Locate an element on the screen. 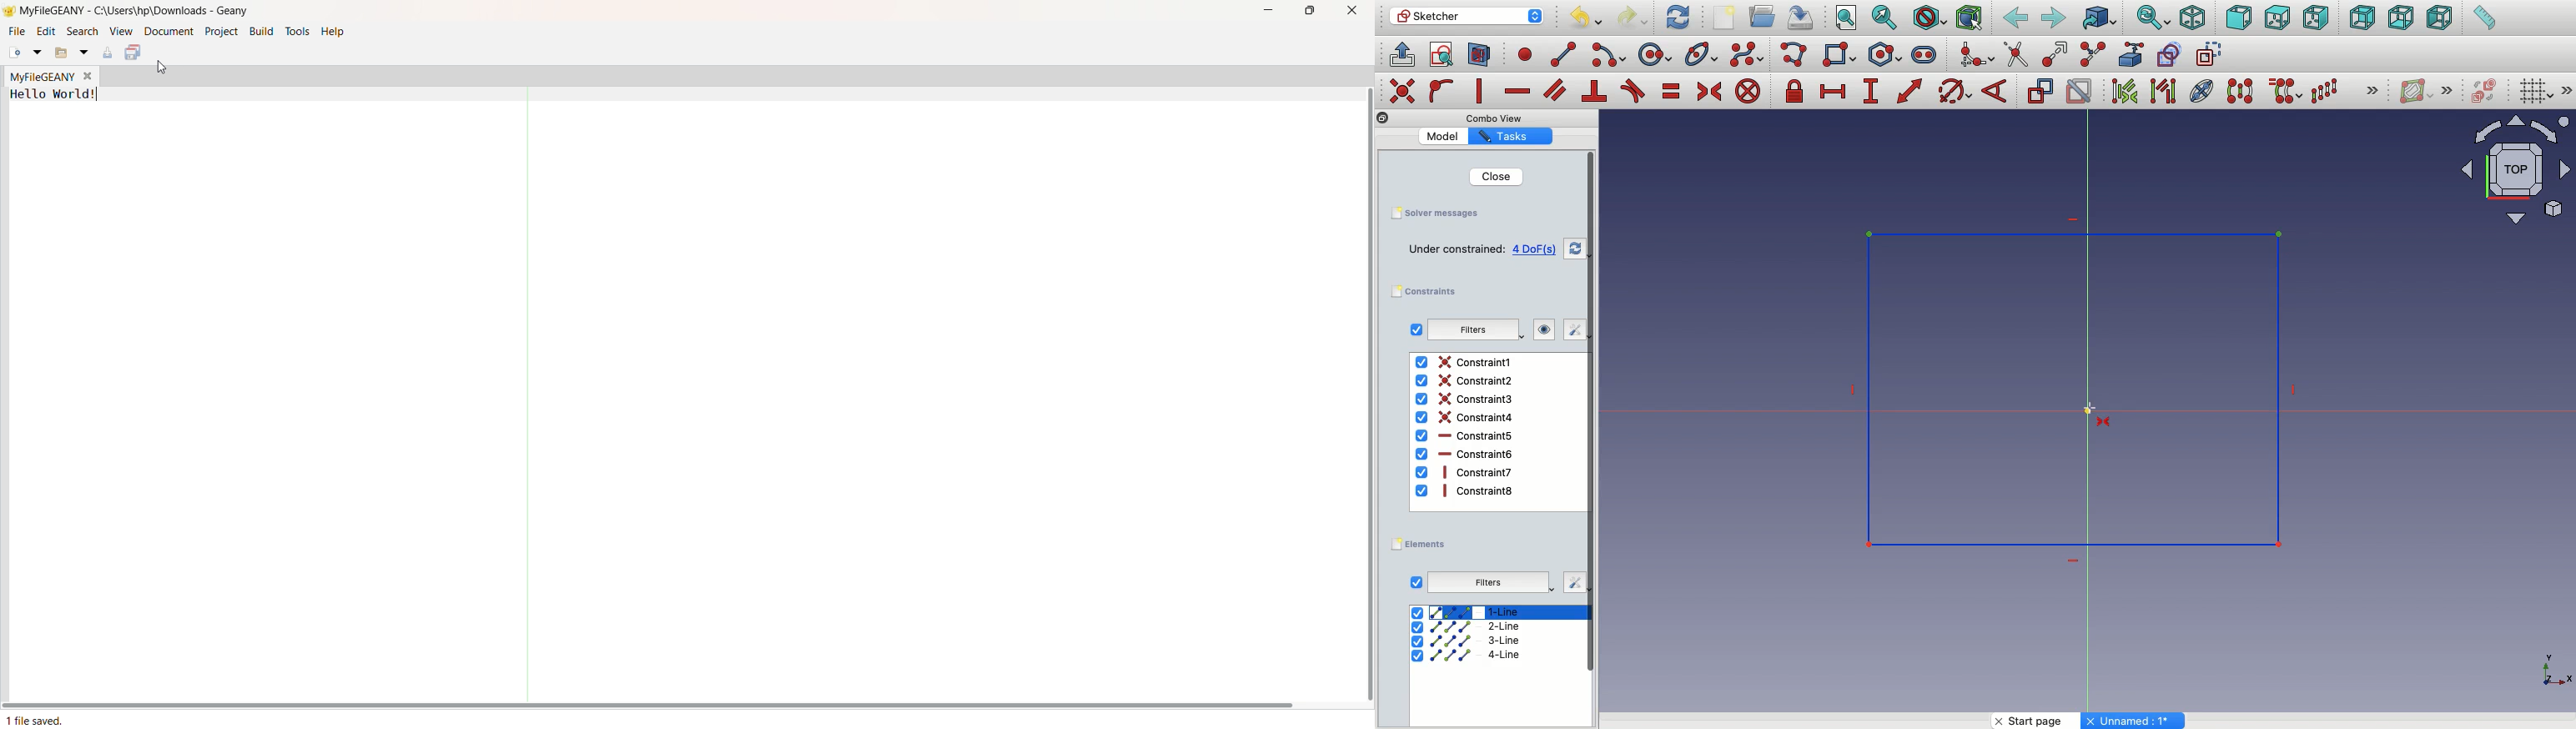 The width and height of the screenshot is (2576, 756). Constraint5 is located at coordinates (1466, 436).